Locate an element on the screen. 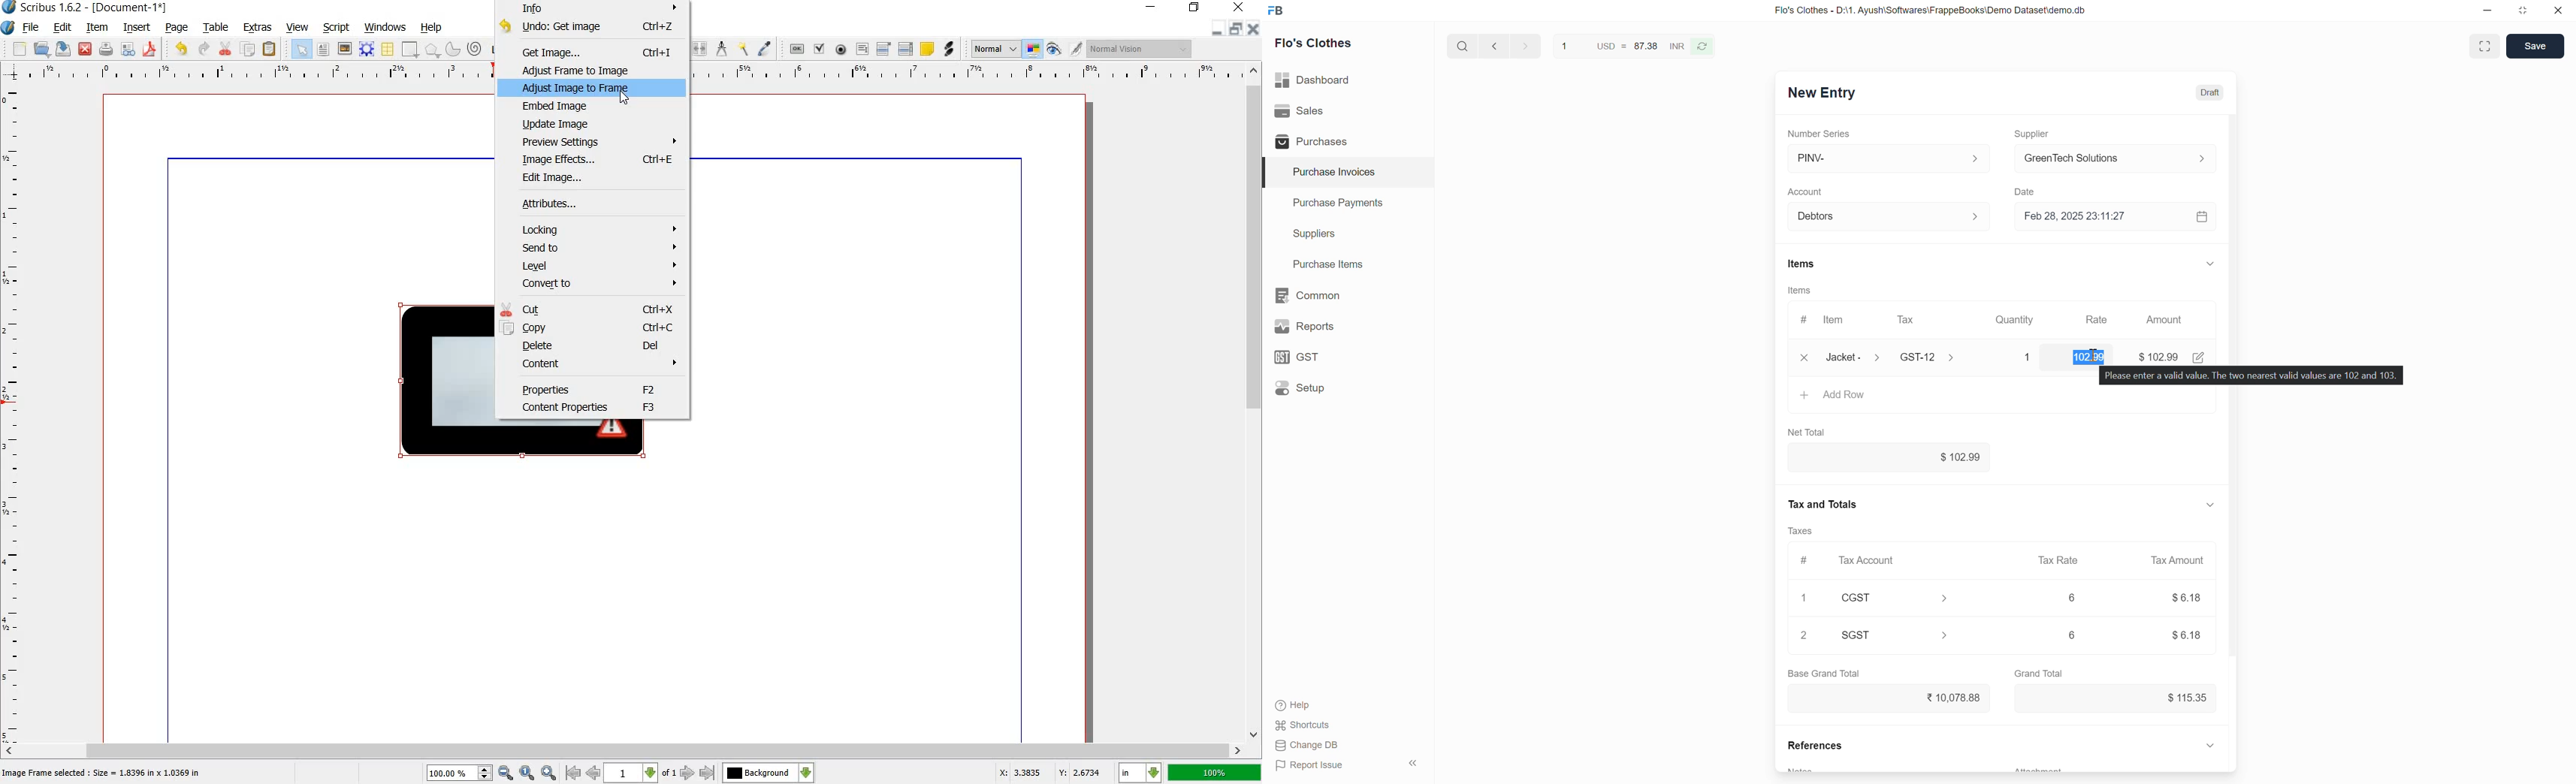 The image size is (2576, 784). GreenTech Solutions is located at coordinates (2121, 158).